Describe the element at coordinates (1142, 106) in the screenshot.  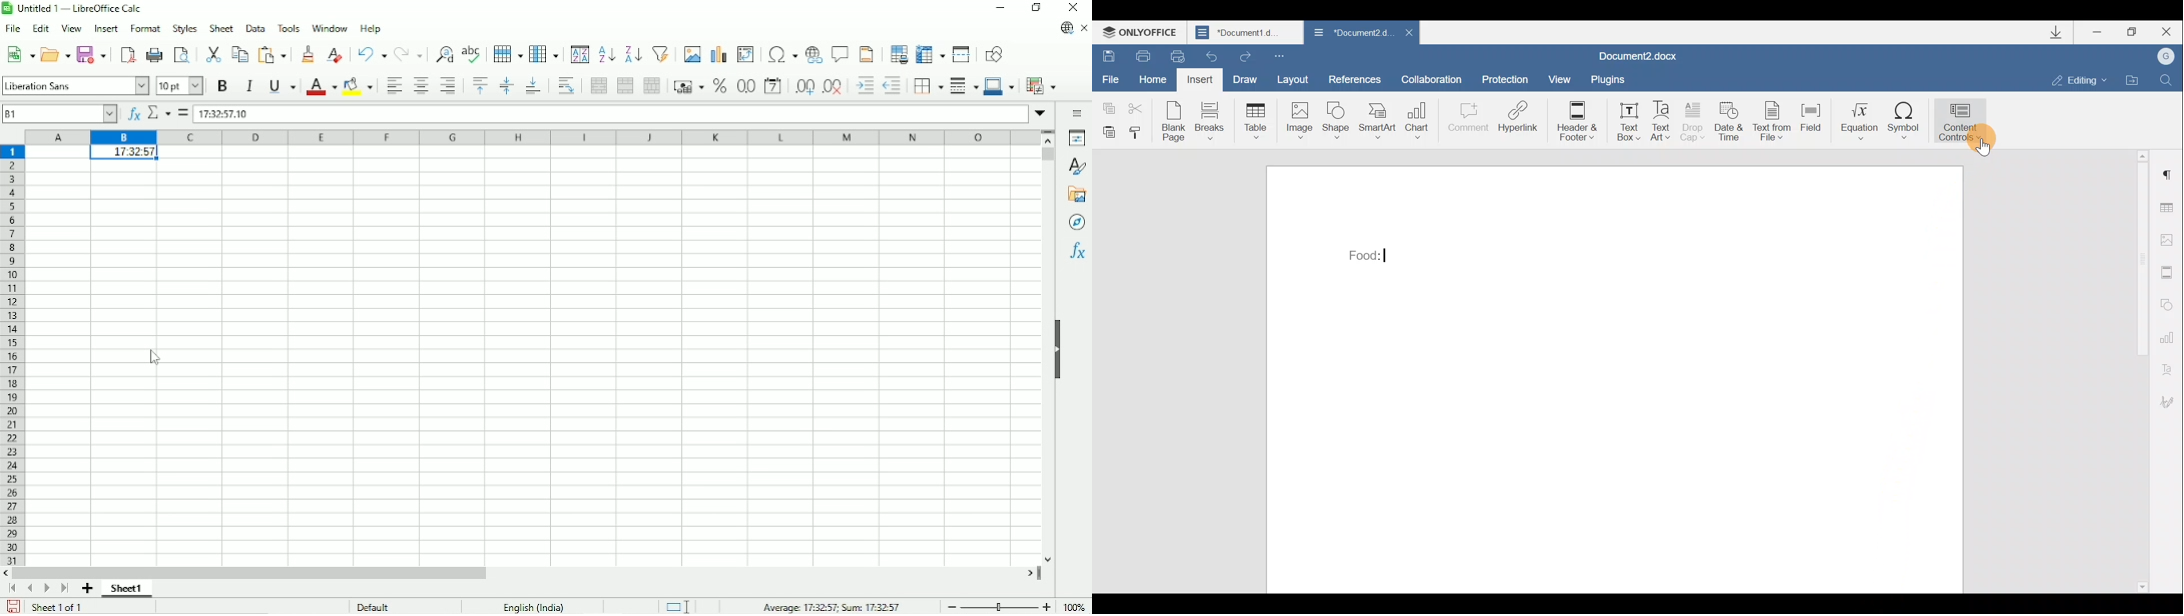
I see `Cut` at that location.